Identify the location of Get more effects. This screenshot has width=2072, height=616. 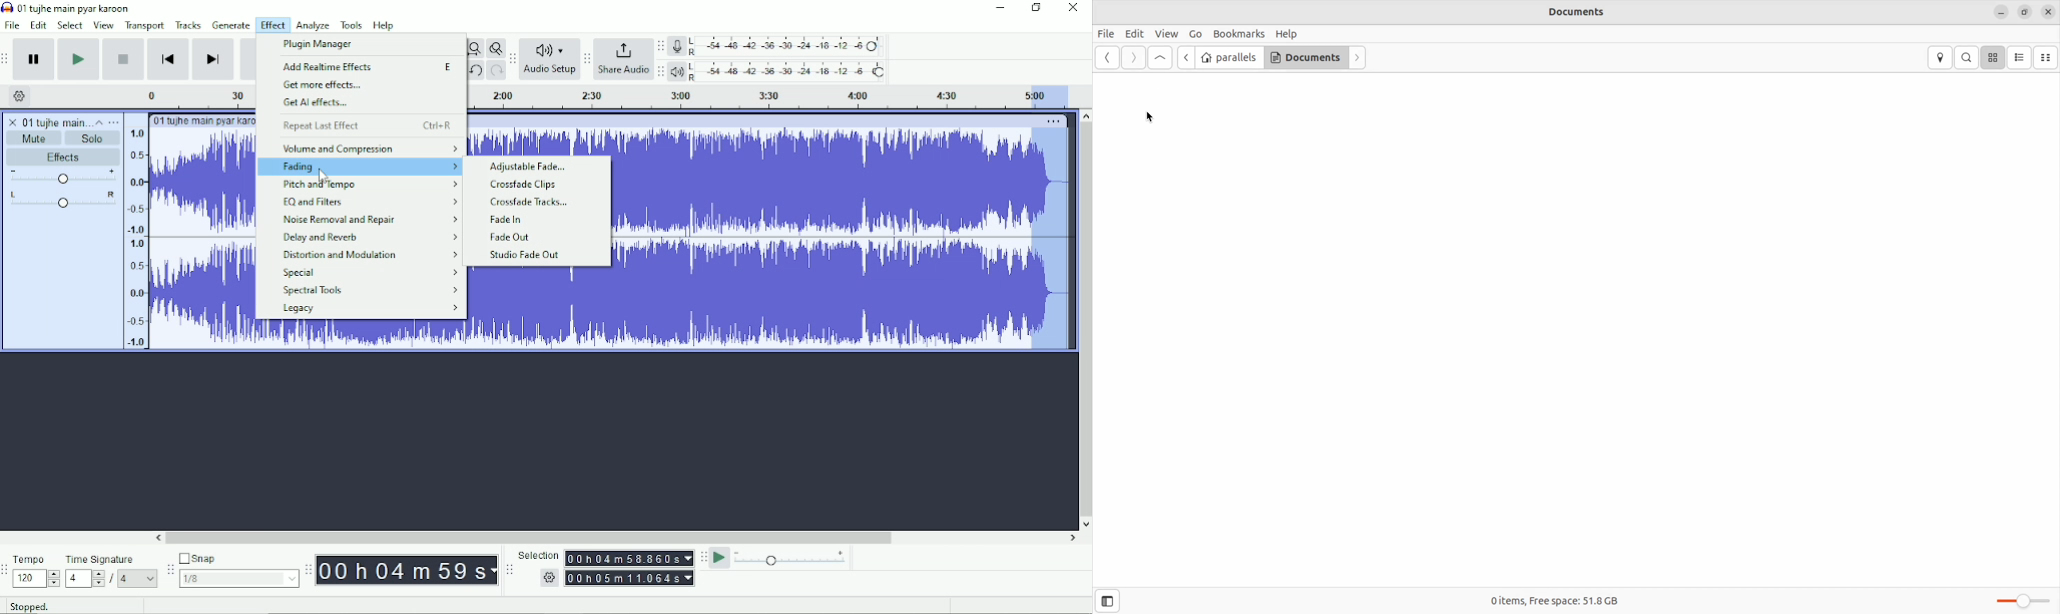
(326, 85).